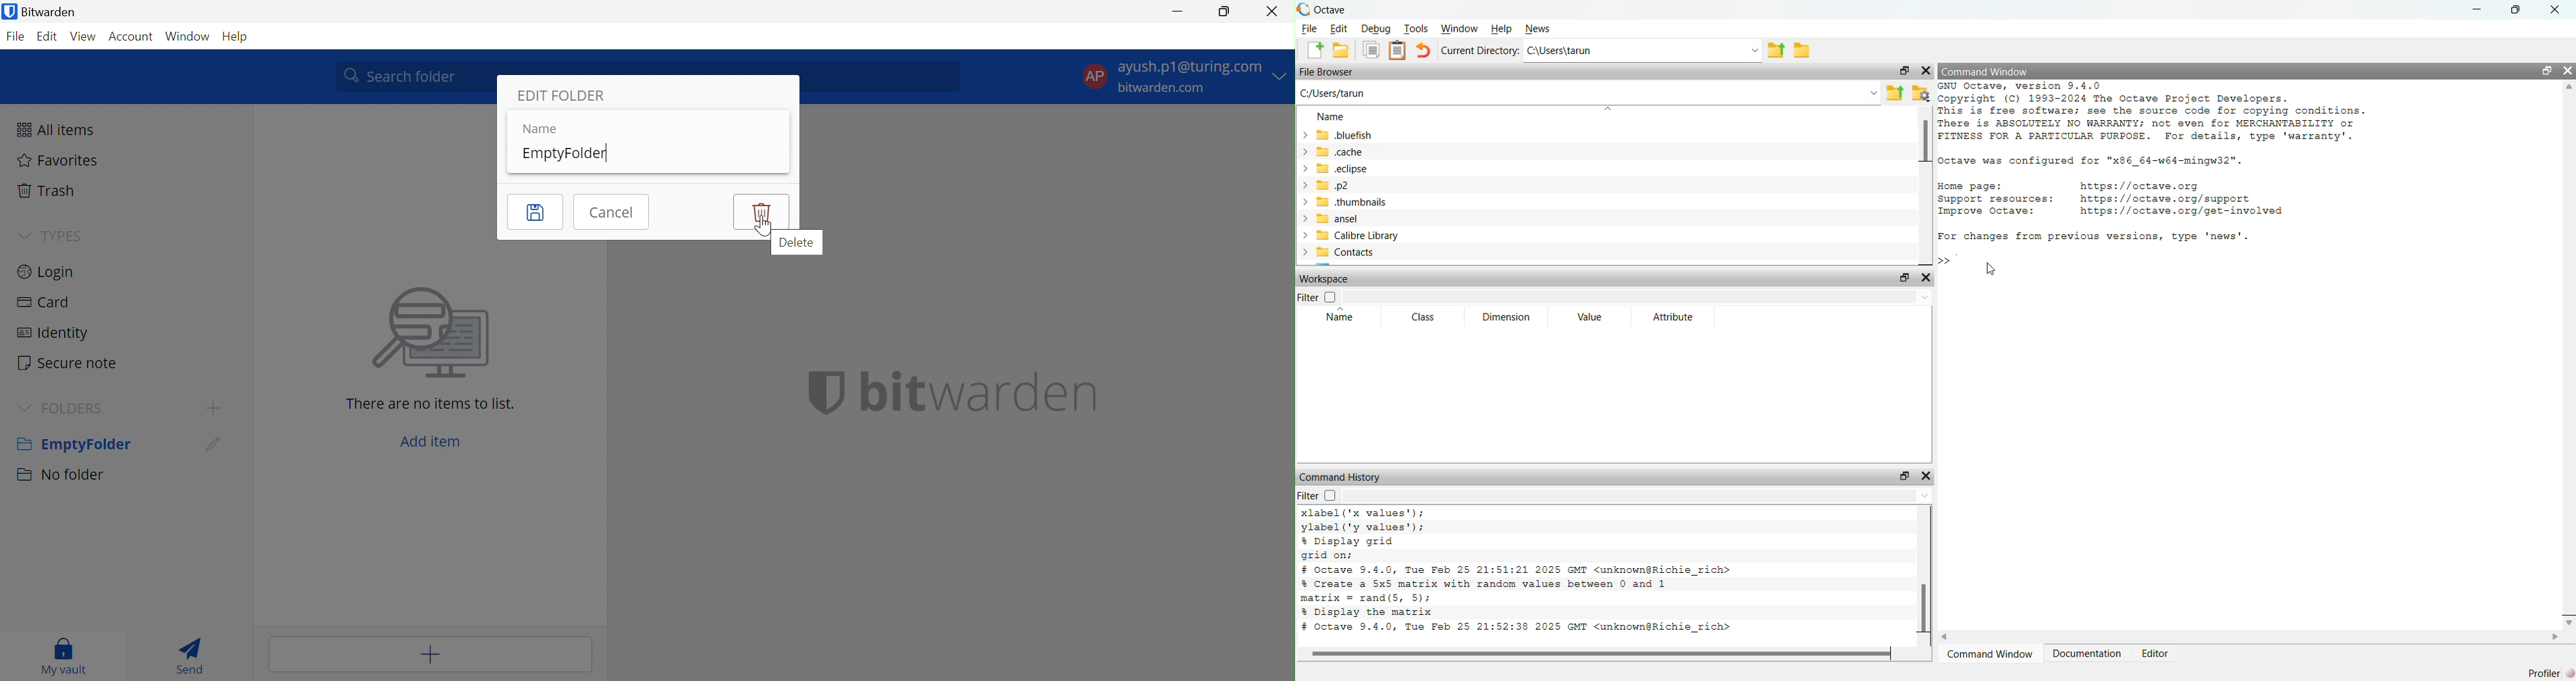 The width and height of the screenshot is (2576, 700). What do you see at coordinates (1984, 69) in the screenshot?
I see `Command Window.` at bounding box center [1984, 69].